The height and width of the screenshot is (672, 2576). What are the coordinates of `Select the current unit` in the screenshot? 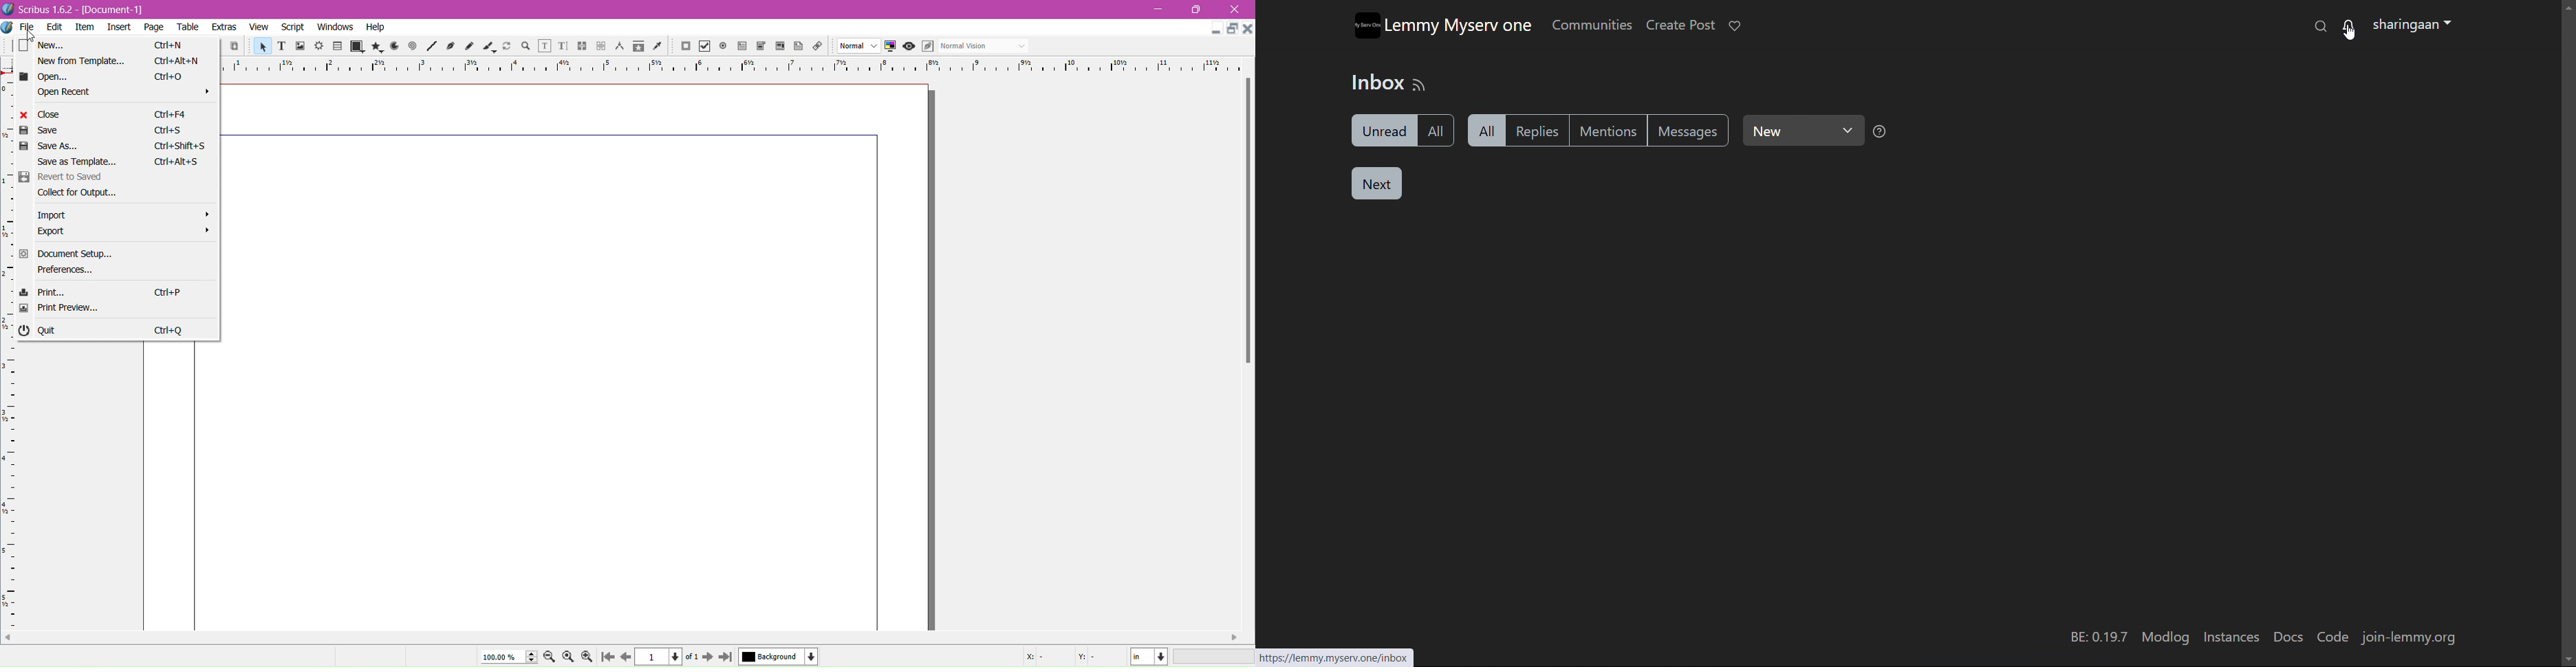 It's located at (1149, 657).